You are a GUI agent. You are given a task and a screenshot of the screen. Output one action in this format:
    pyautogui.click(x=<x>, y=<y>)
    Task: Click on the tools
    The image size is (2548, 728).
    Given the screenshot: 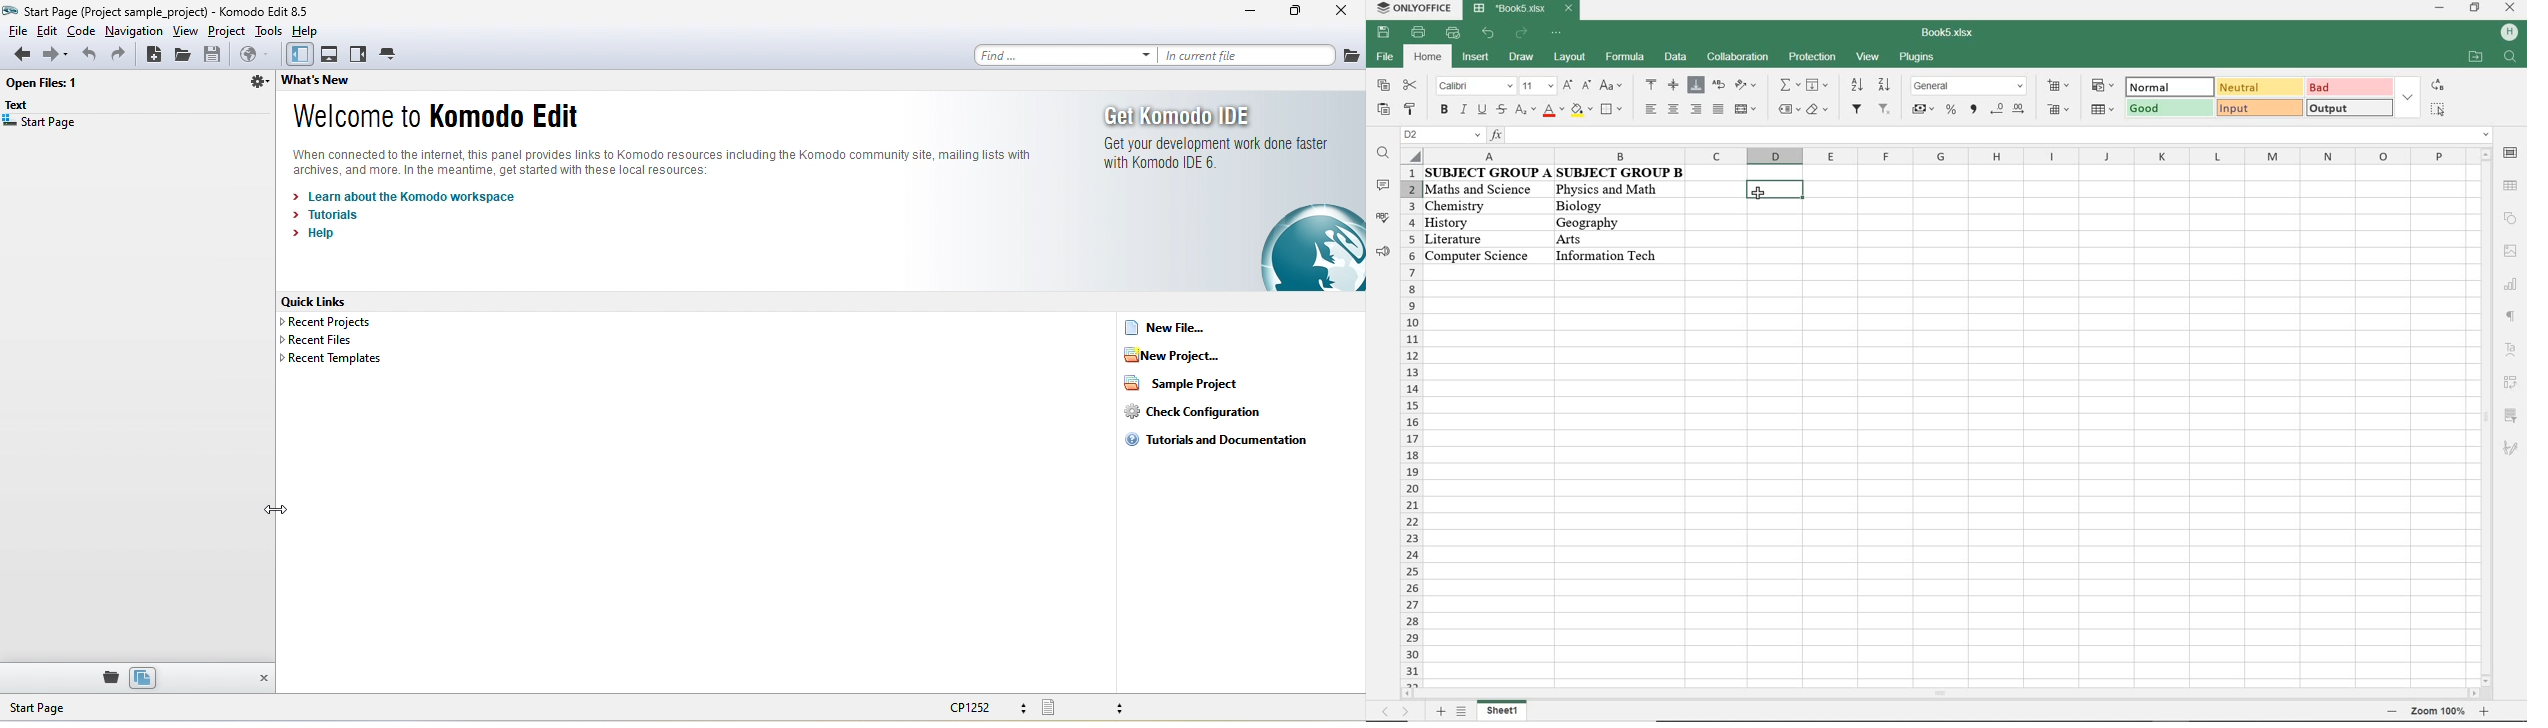 What is the action you would take?
    pyautogui.click(x=269, y=30)
    